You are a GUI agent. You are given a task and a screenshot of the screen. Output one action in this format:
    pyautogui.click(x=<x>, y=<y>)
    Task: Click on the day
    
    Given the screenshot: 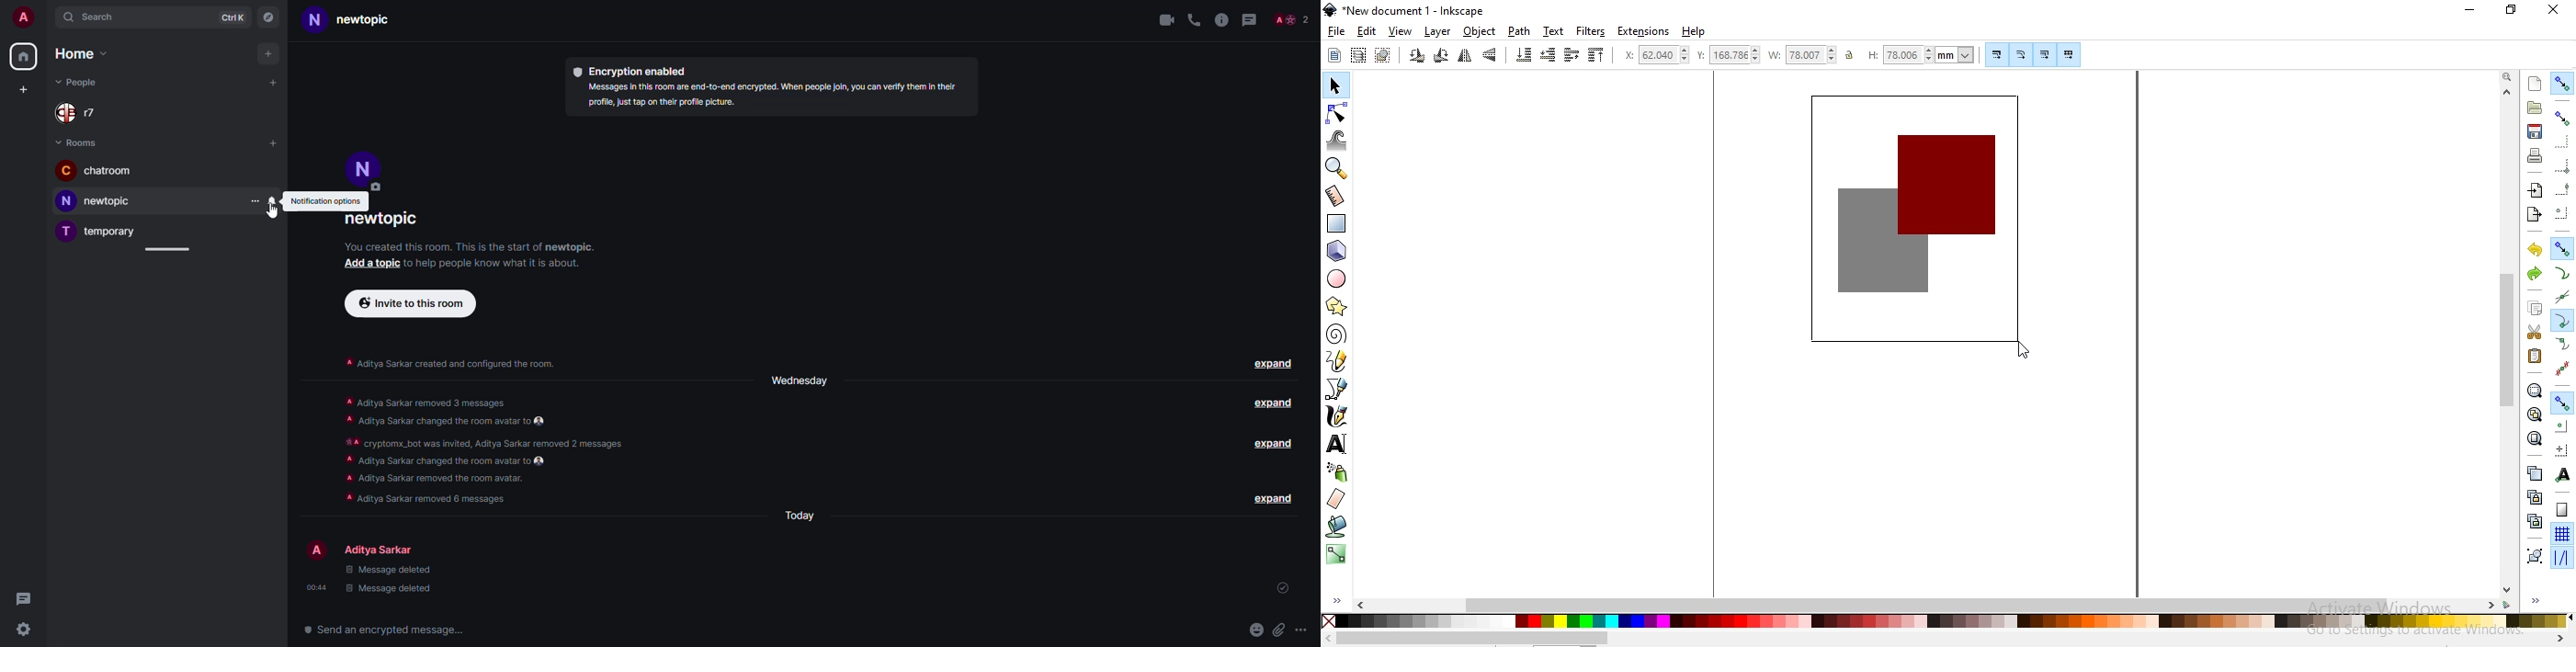 What is the action you would take?
    pyautogui.click(x=802, y=516)
    